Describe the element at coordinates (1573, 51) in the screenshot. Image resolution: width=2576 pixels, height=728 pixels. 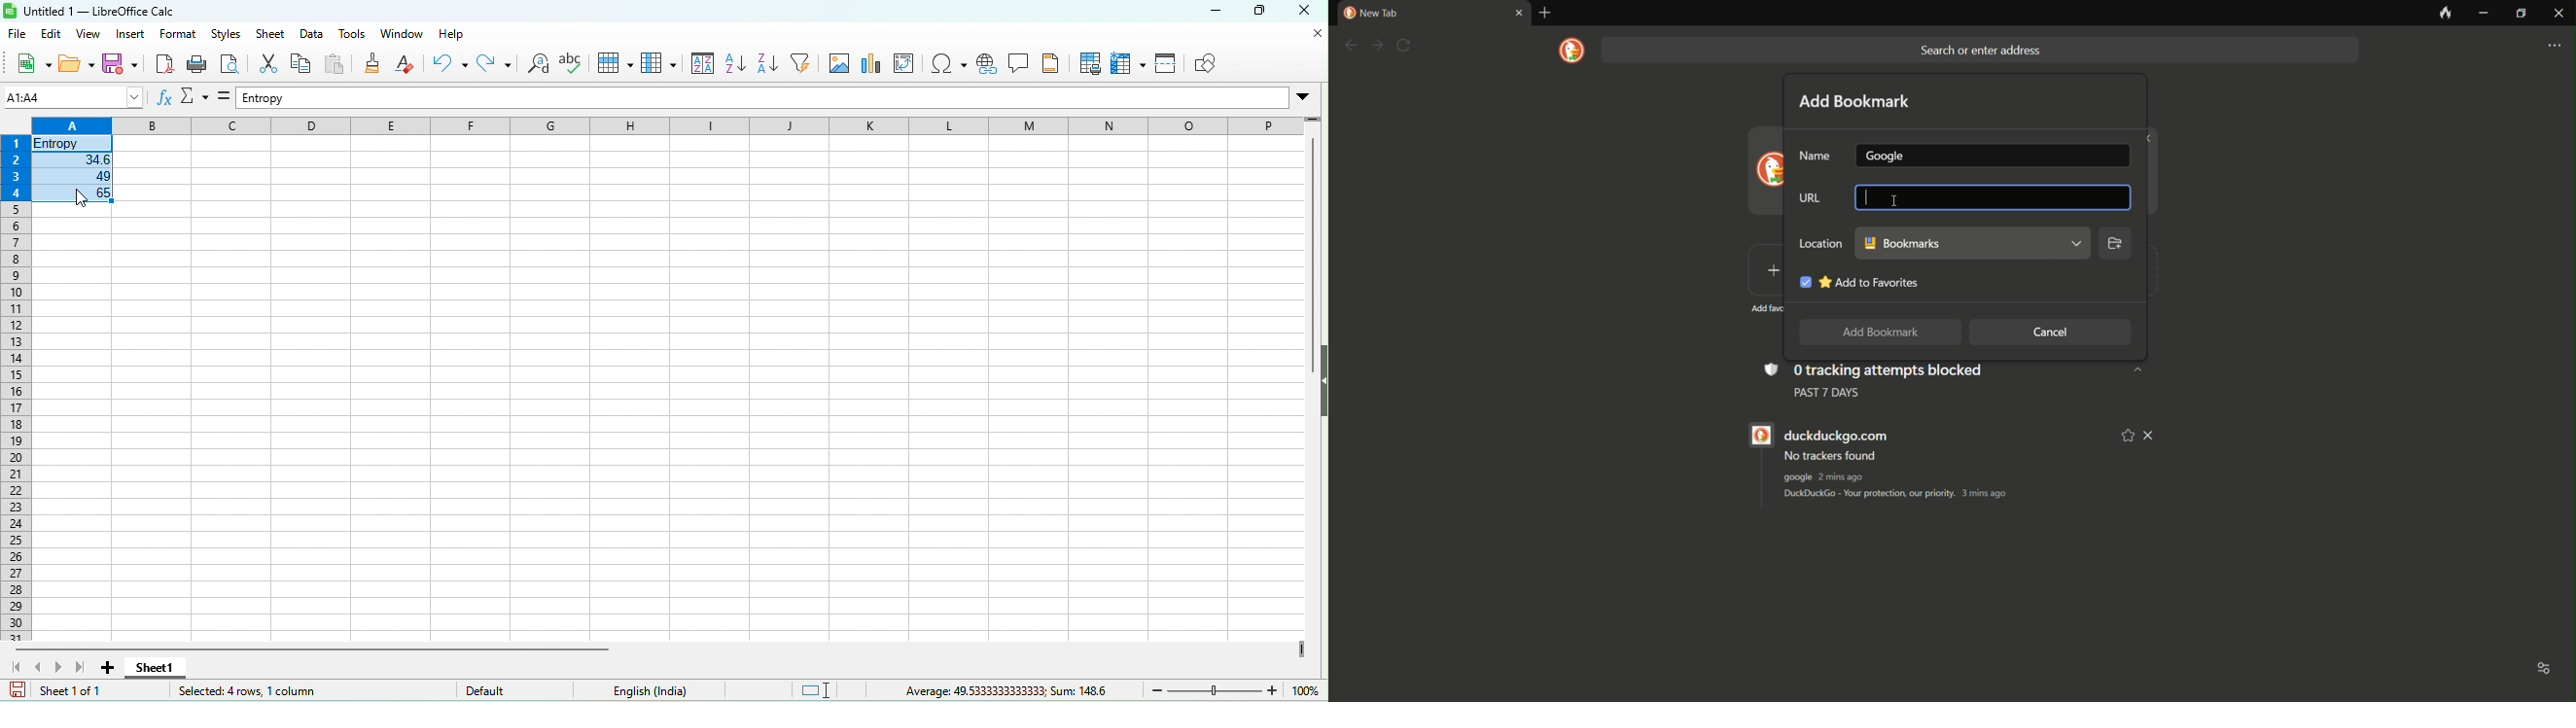
I see `logo` at that location.